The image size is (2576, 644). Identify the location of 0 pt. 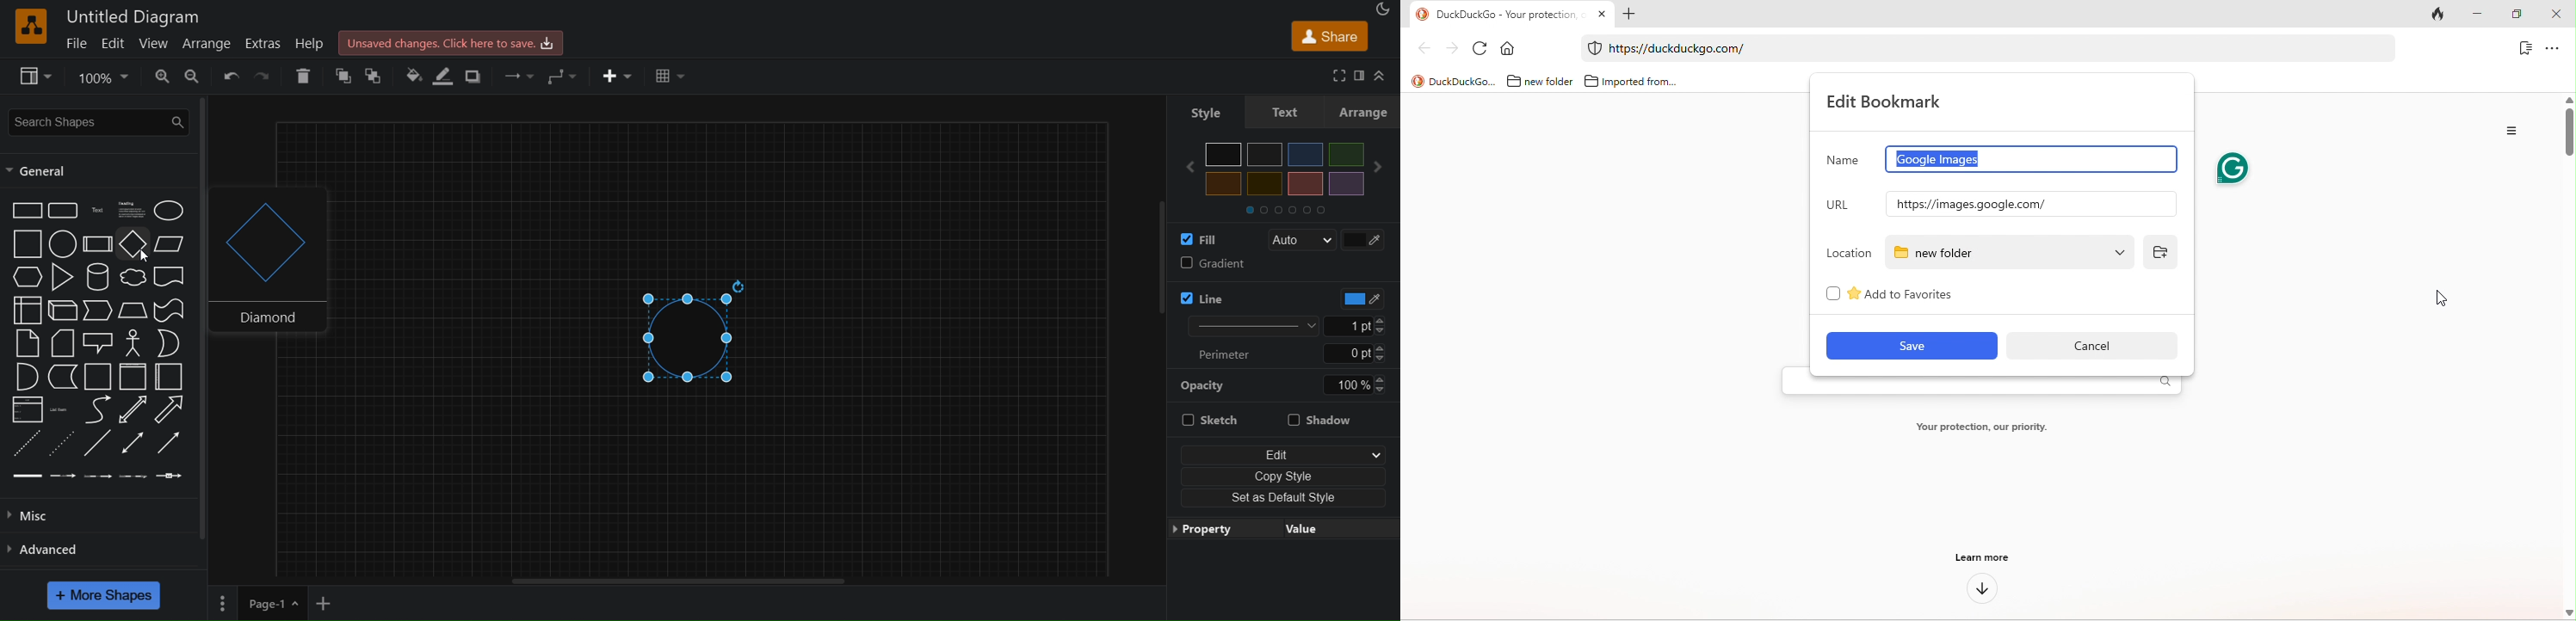
(1362, 353).